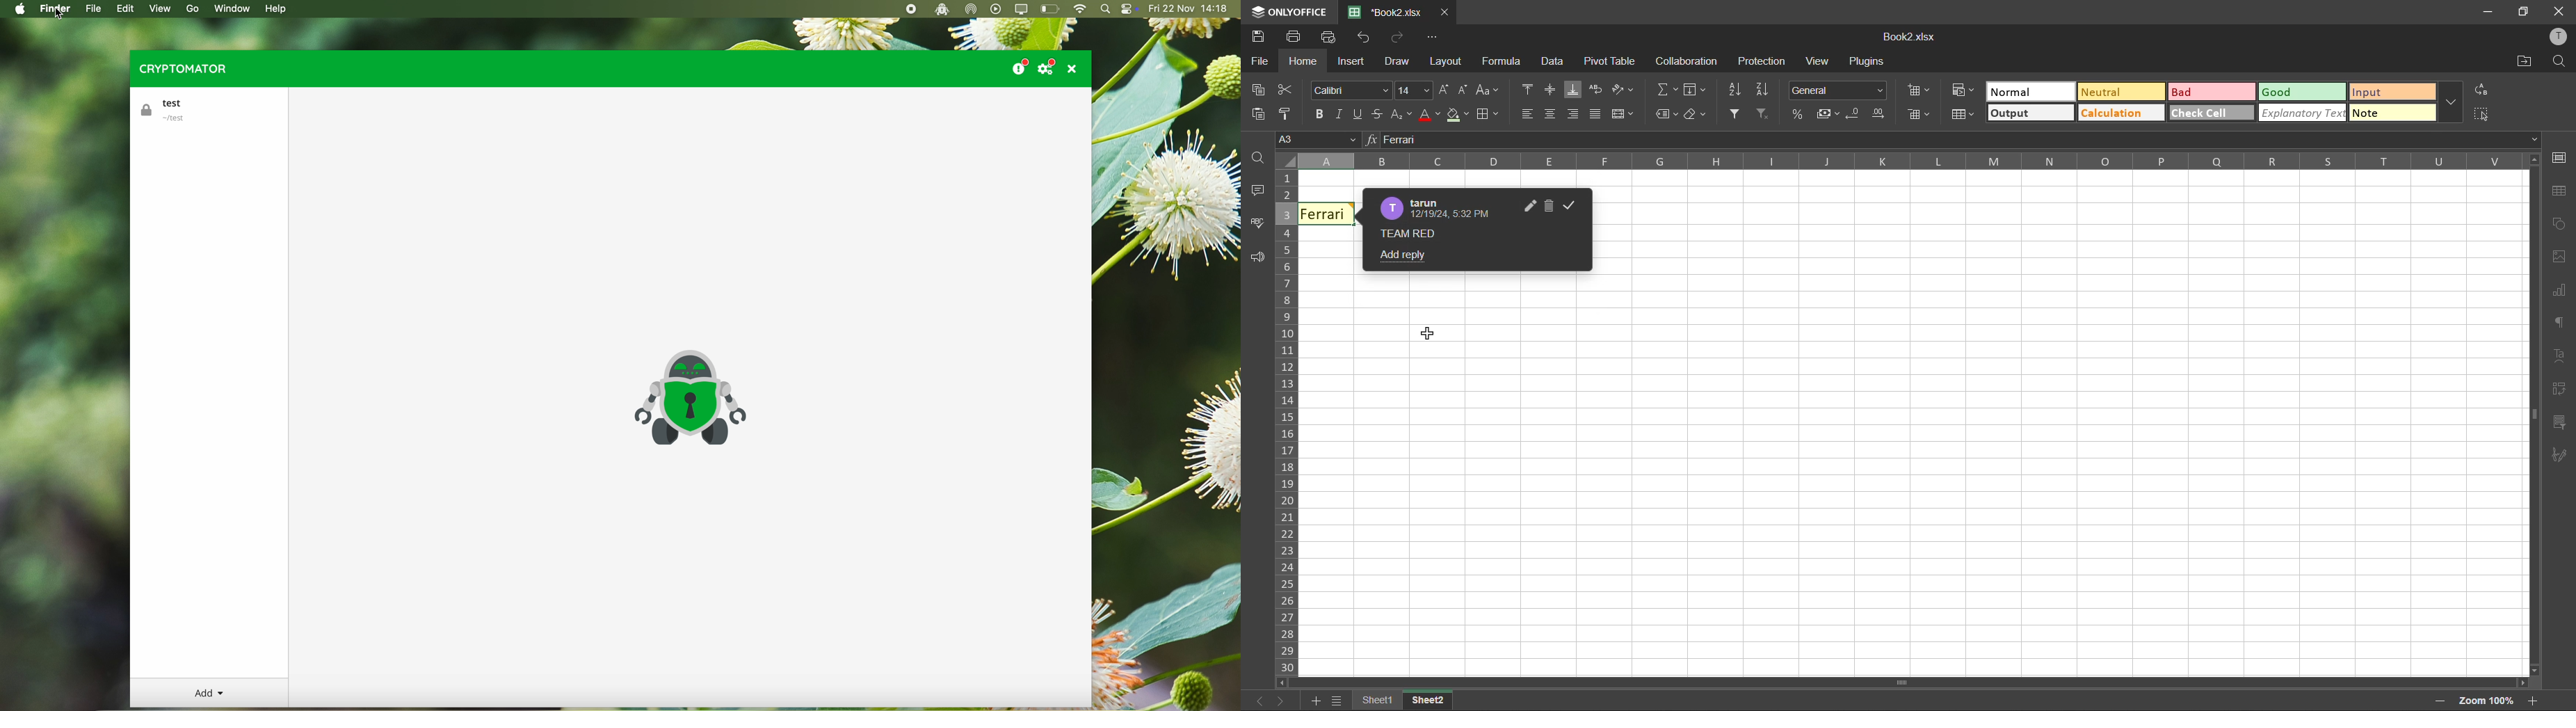 Image resolution: width=2576 pixels, height=728 pixels. I want to click on bad, so click(2200, 93).